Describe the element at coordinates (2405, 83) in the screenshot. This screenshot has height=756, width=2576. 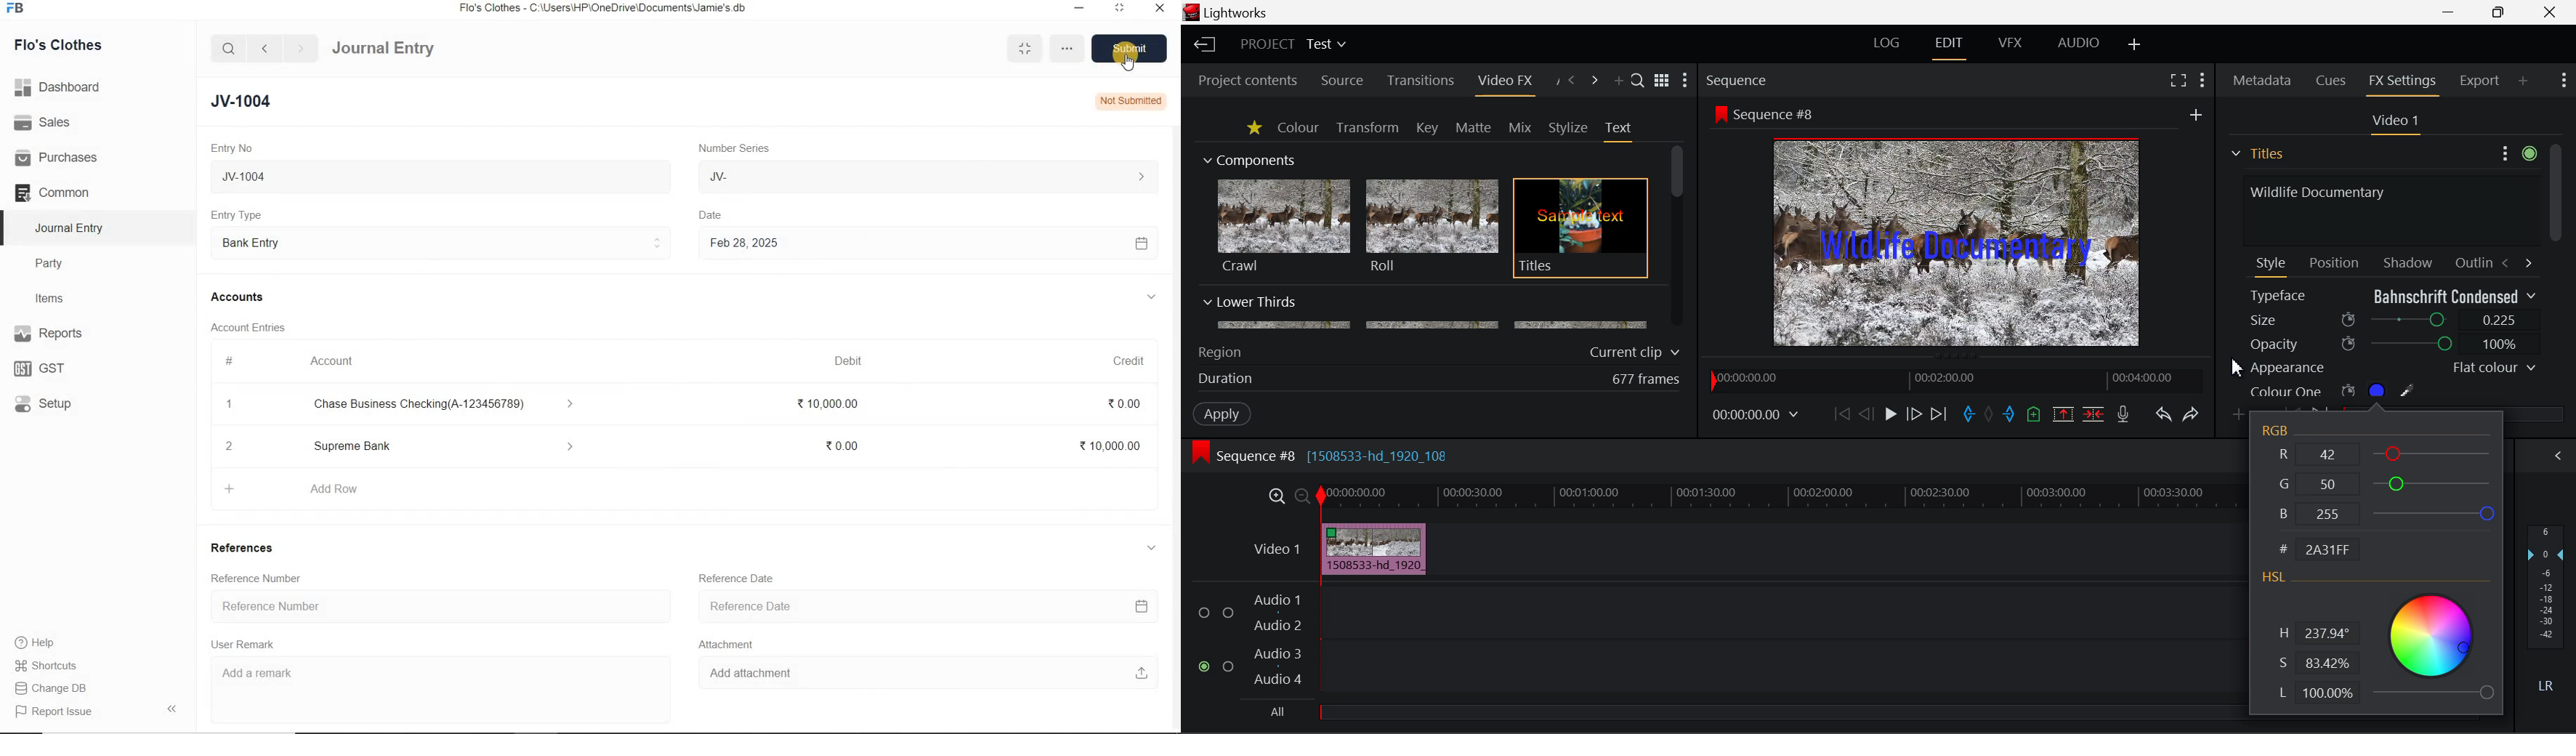
I see `FX Settings Open` at that location.